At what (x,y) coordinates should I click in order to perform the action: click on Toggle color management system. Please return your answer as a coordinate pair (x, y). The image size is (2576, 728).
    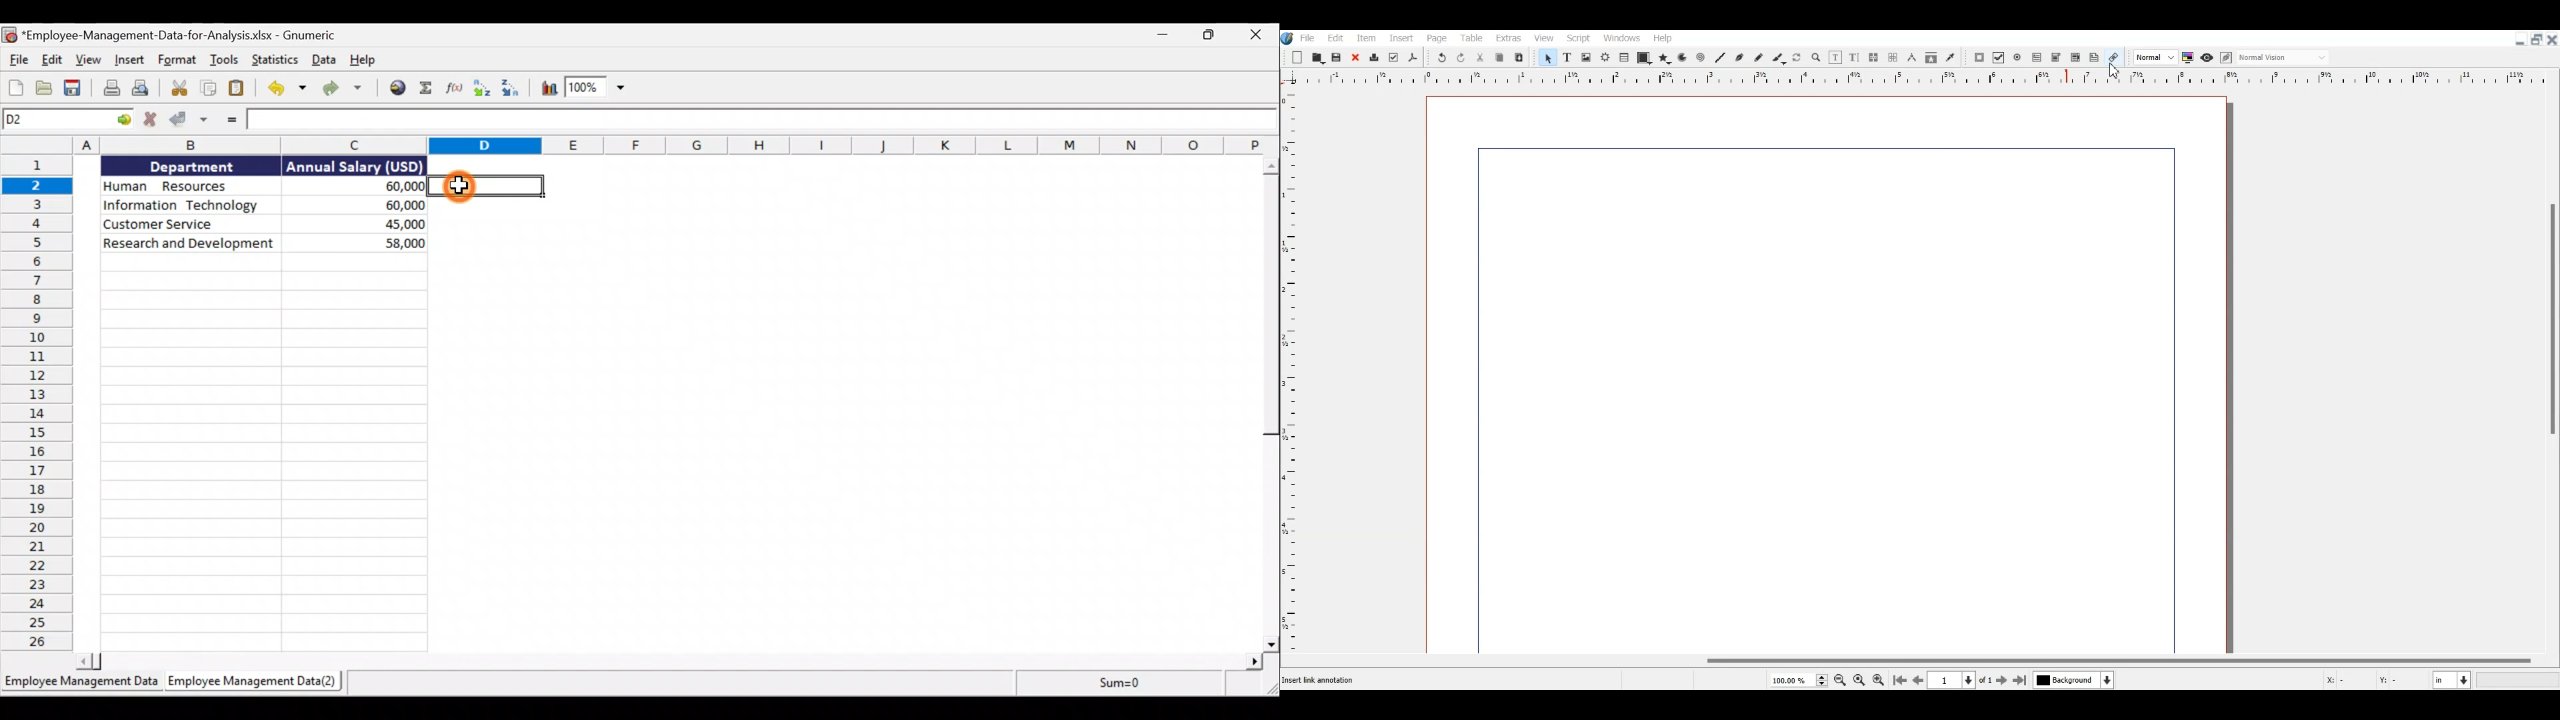
    Looking at the image, I should click on (2189, 57).